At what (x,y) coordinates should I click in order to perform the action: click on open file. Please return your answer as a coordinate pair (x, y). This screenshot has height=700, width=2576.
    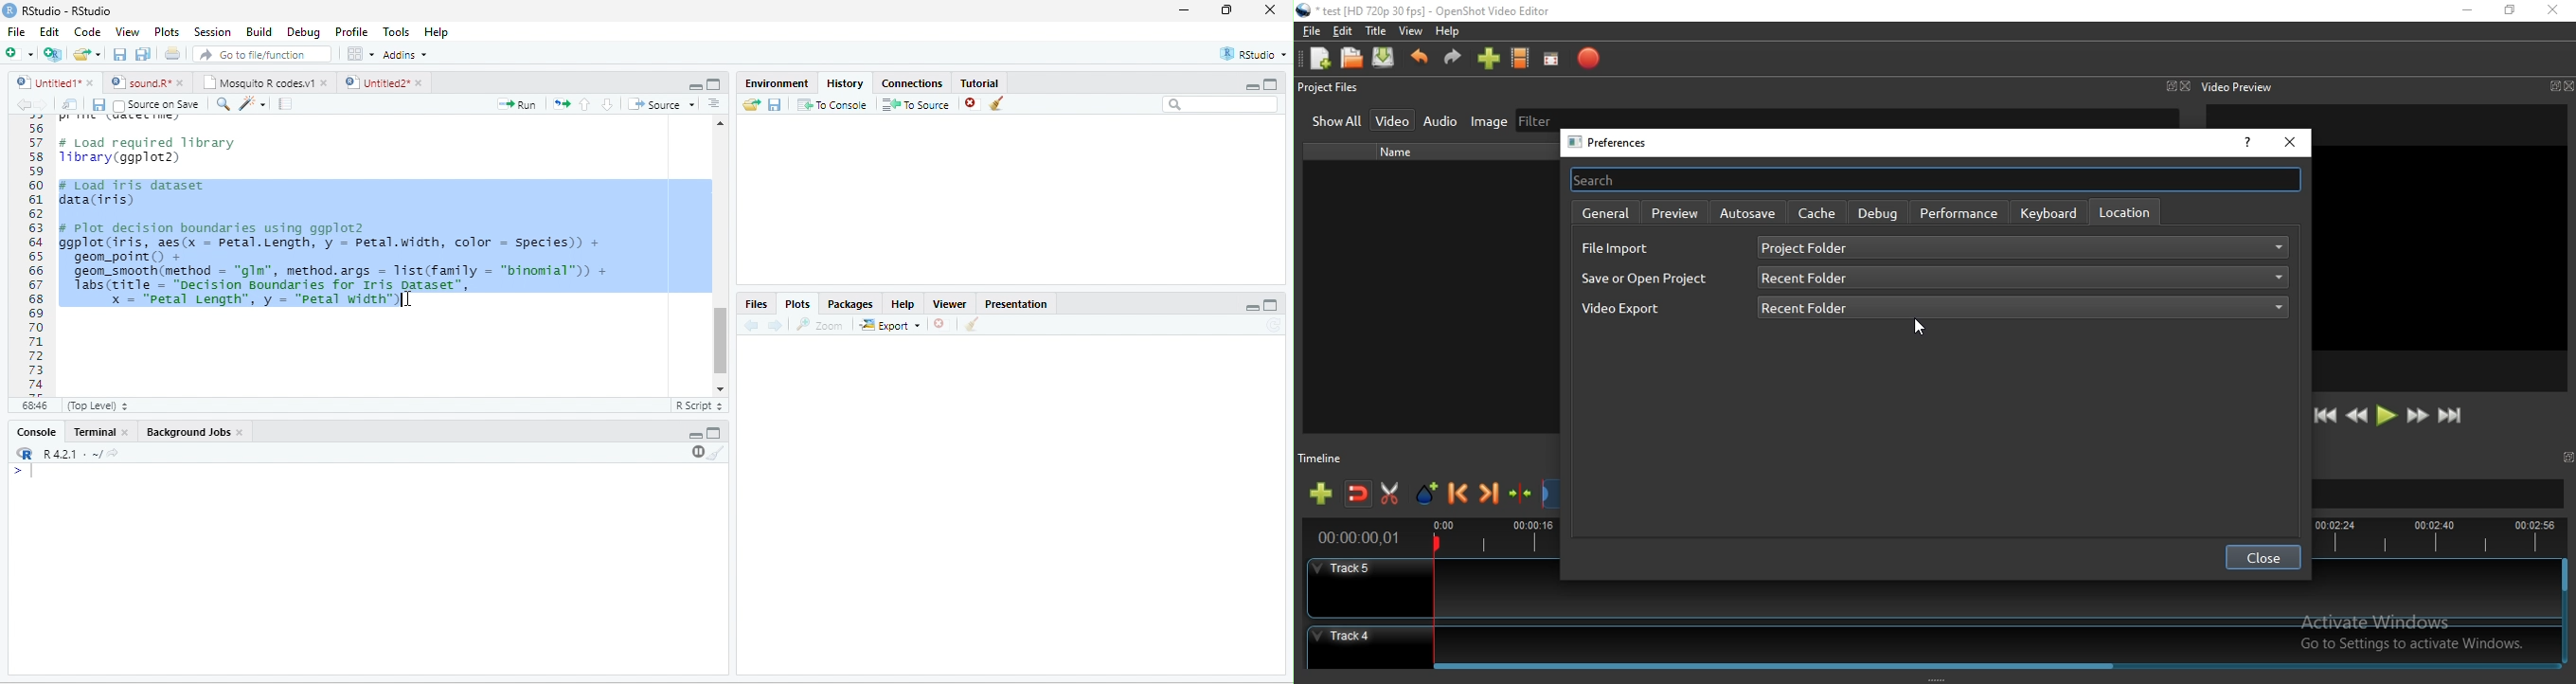
    Looking at the image, I should click on (87, 54).